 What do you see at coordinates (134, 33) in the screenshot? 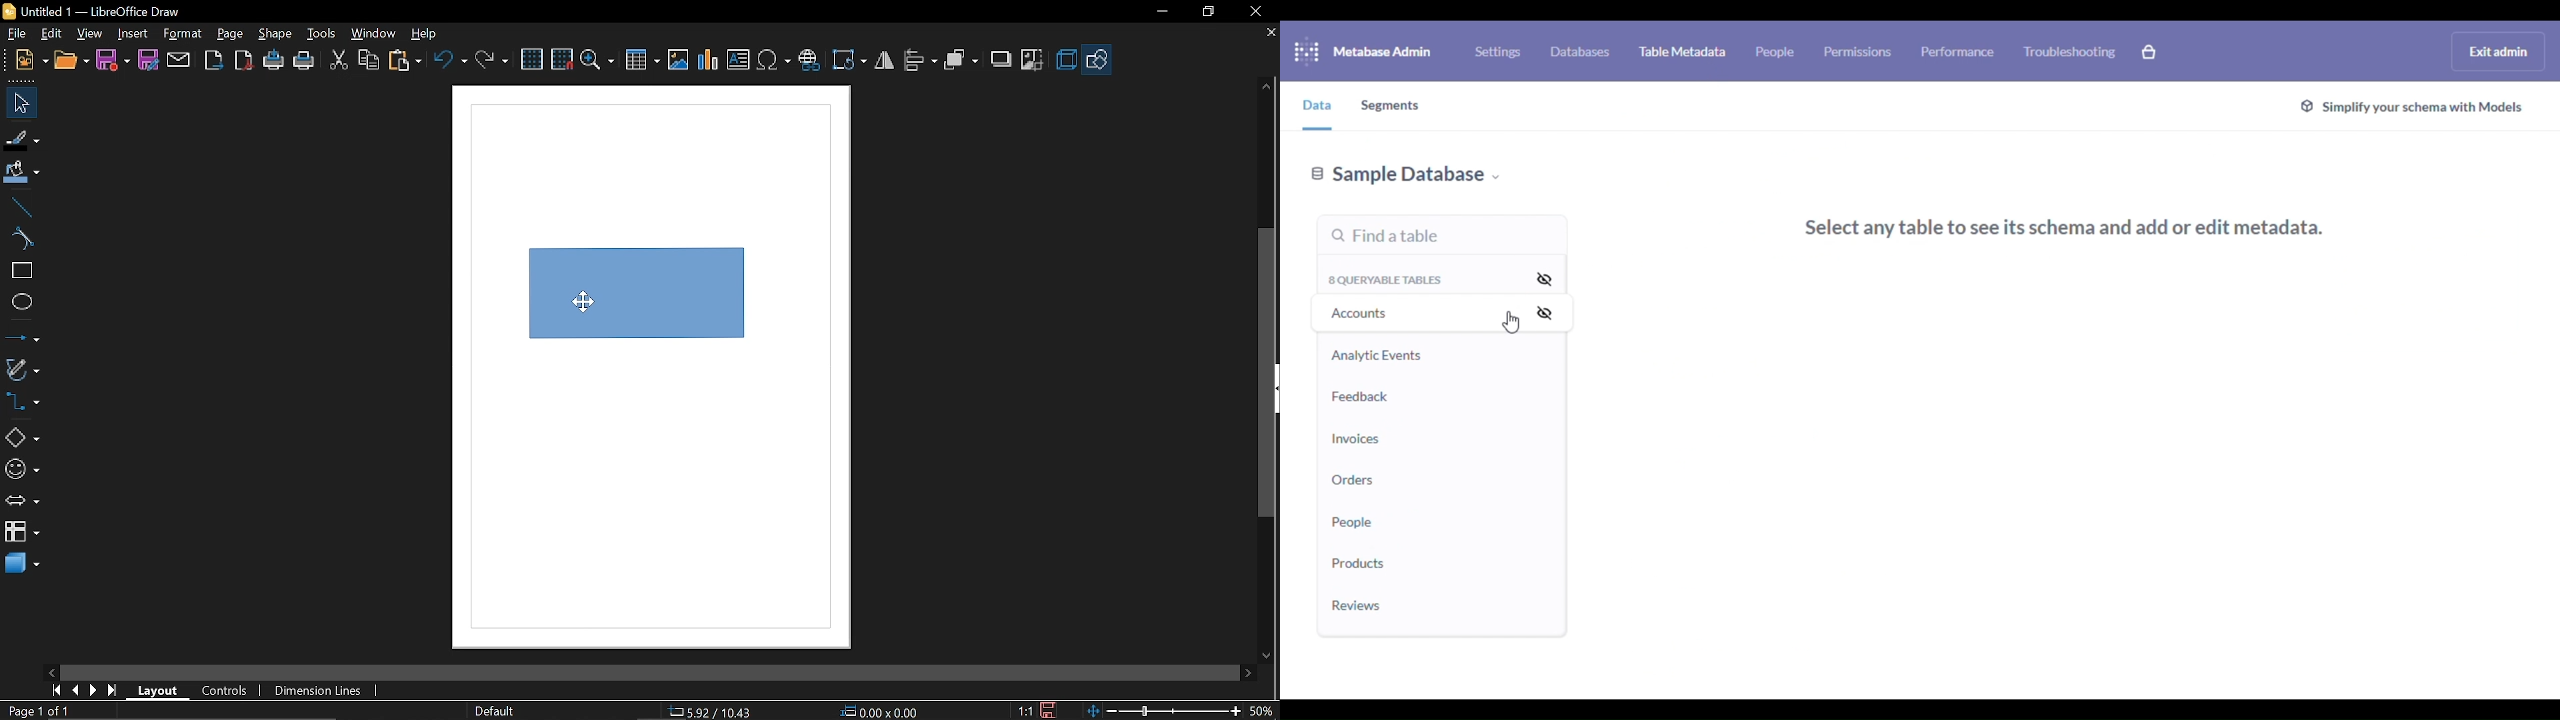
I see `Insert` at bounding box center [134, 33].